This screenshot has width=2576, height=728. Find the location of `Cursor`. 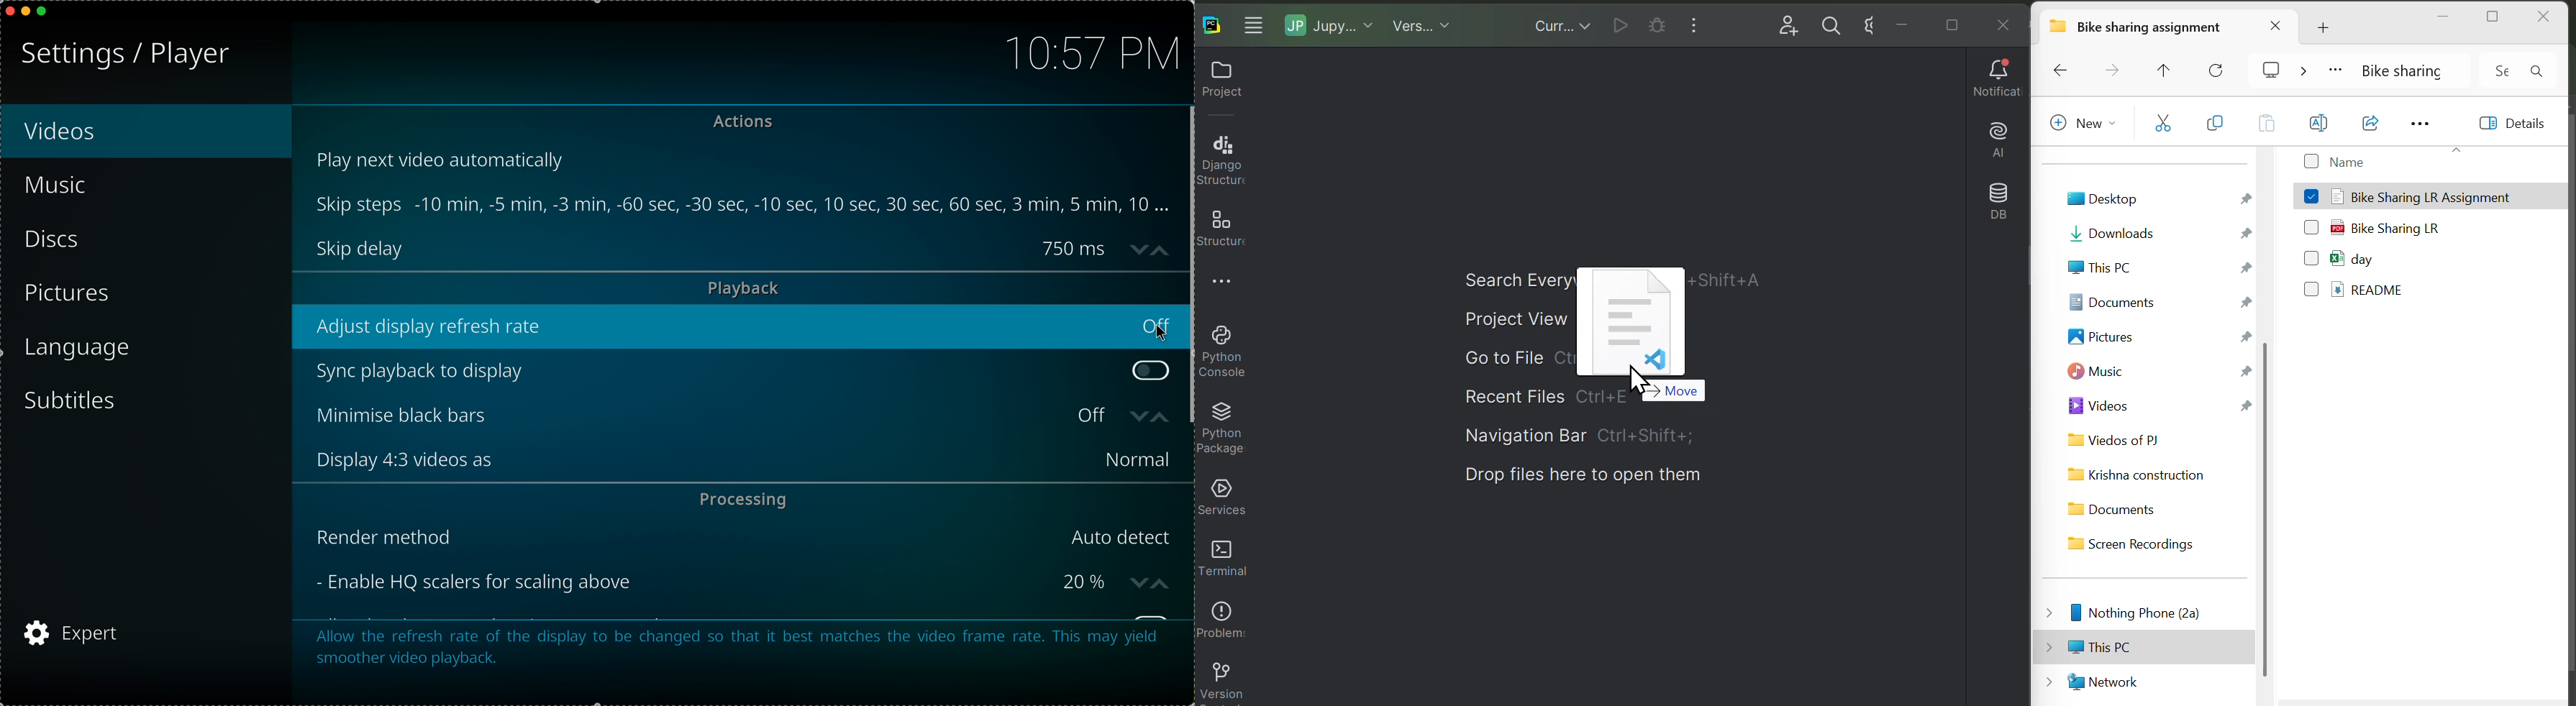

Cursor is located at coordinates (1151, 333).